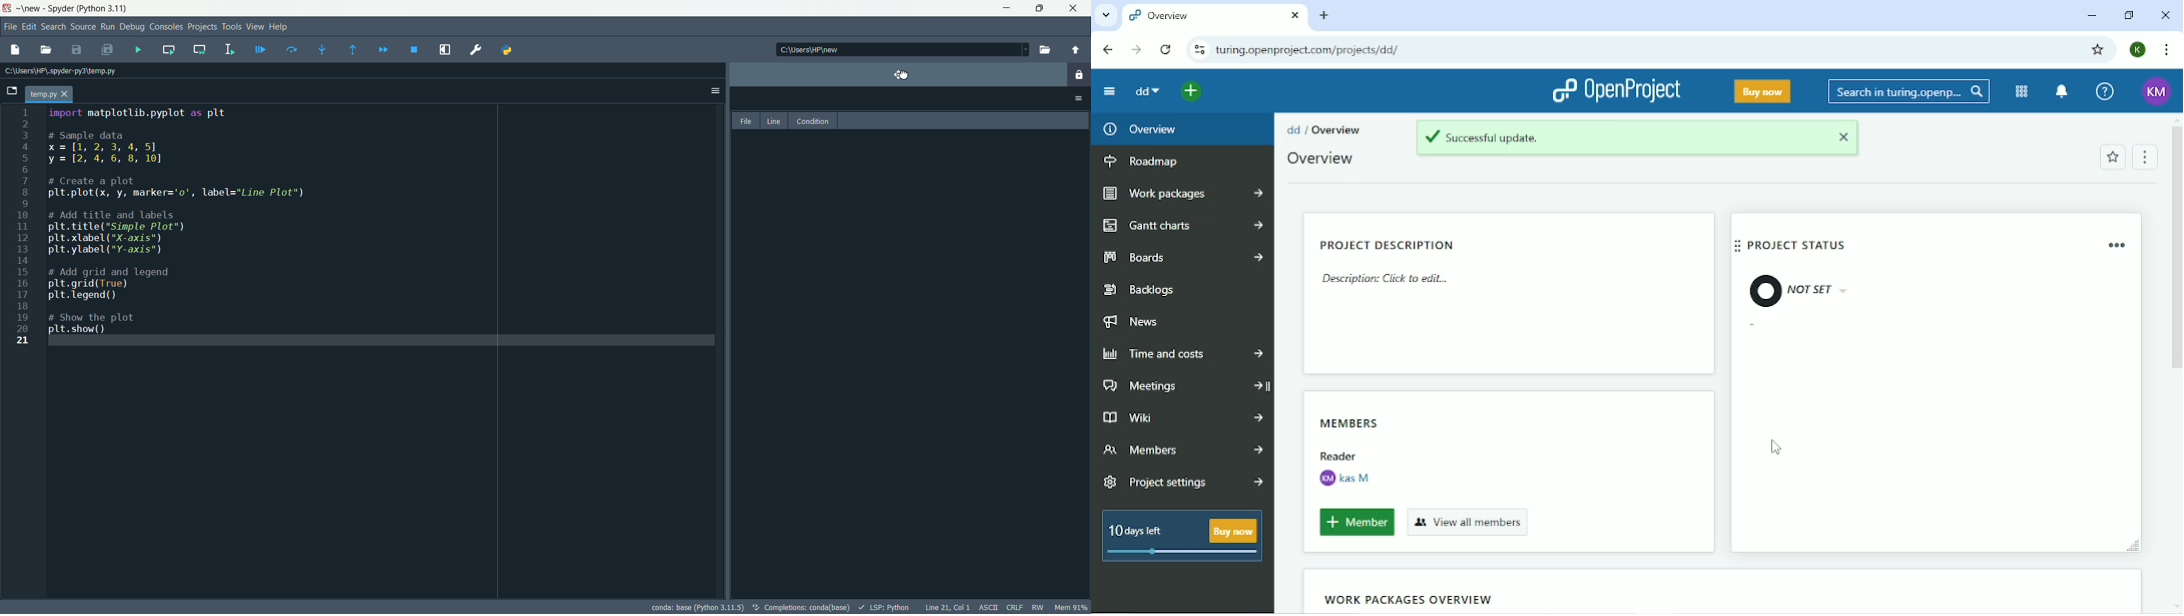 The height and width of the screenshot is (616, 2184). I want to click on step into function, so click(318, 49).